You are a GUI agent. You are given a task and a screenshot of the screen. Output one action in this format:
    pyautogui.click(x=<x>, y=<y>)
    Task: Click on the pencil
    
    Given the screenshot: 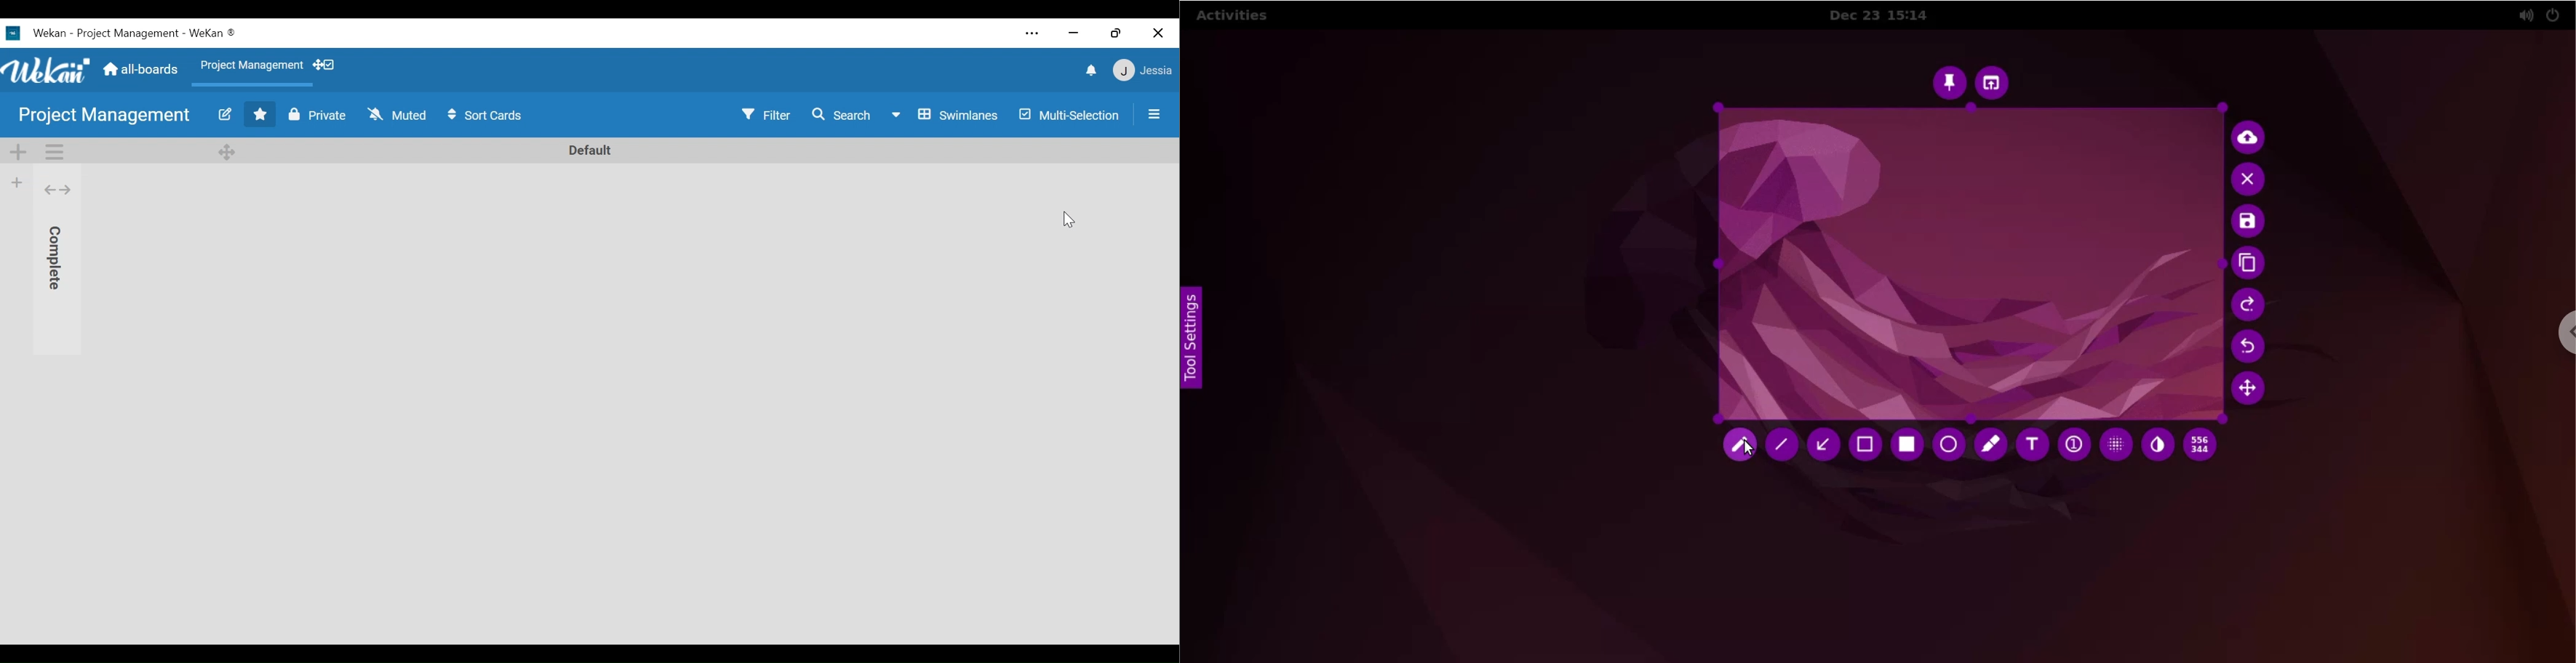 What is the action you would take?
    pyautogui.click(x=1737, y=445)
    